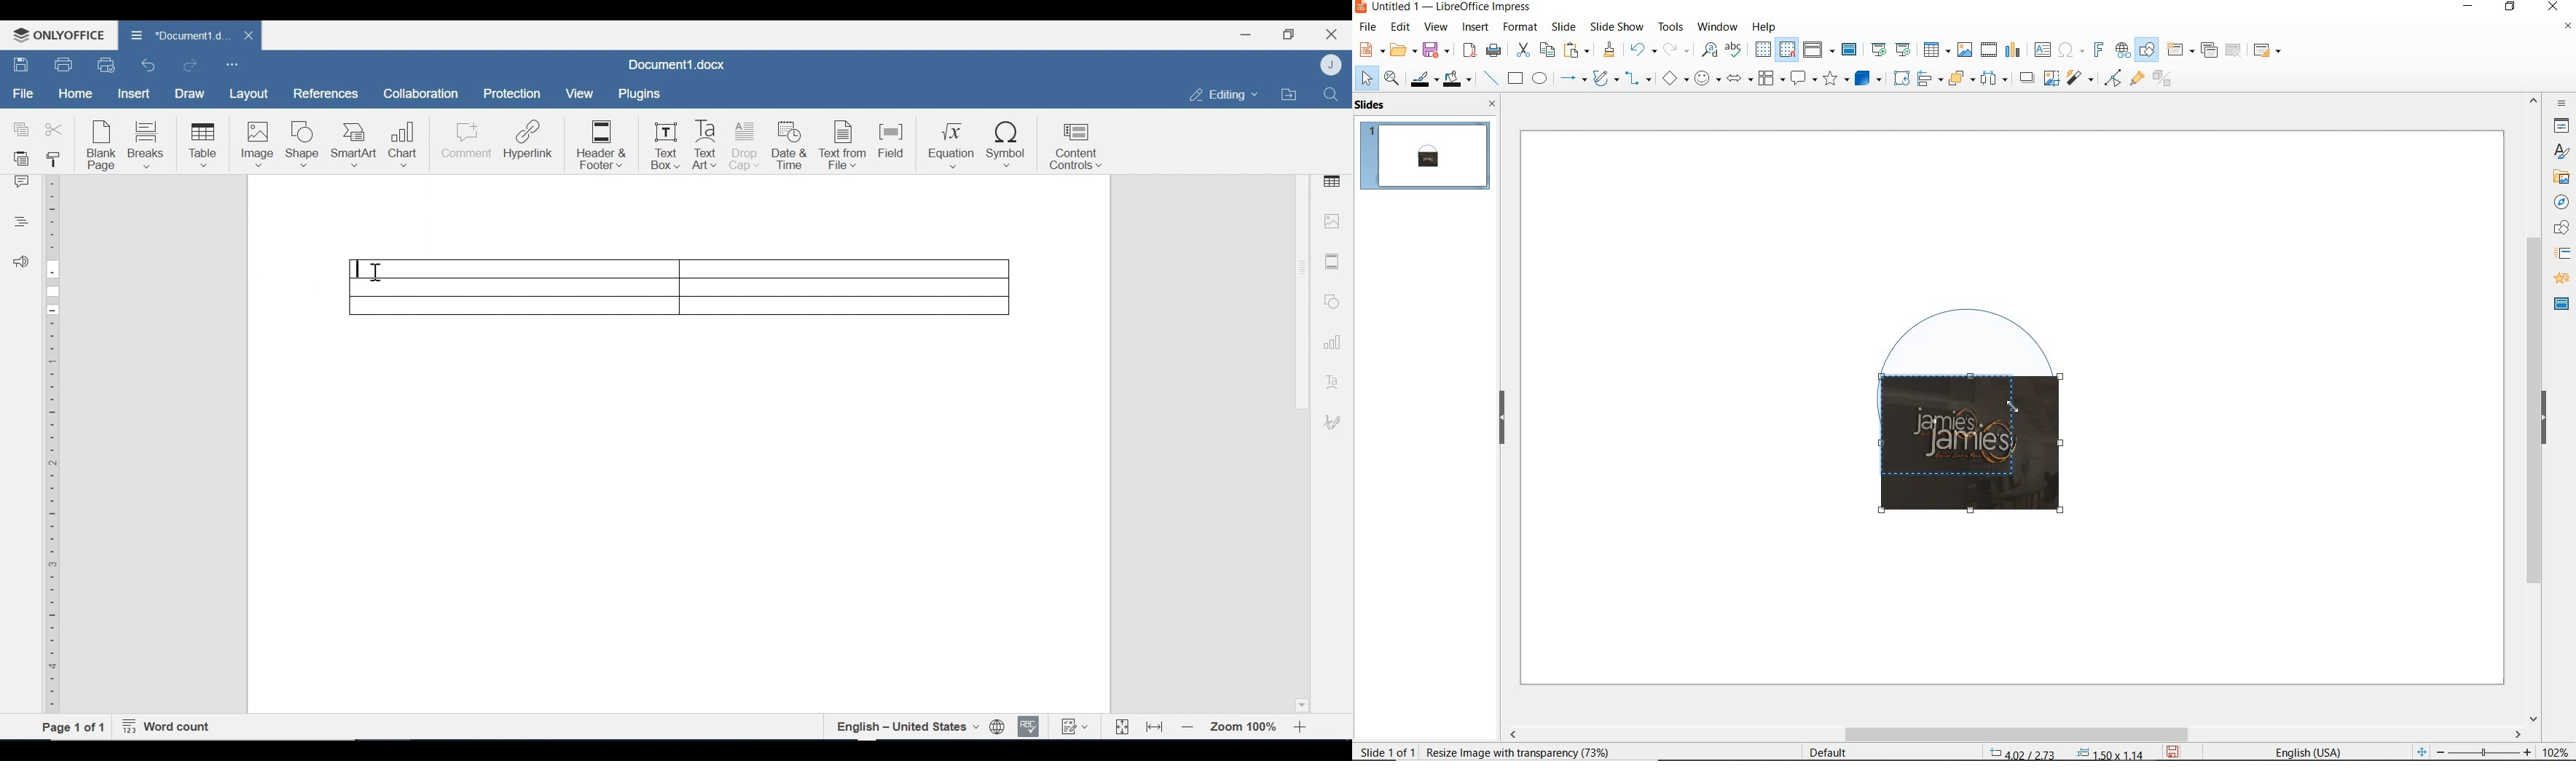 Image resolution: width=2576 pixels, height=784 pixels. Describe the element at coordinates (1707, 78) in the screenshot. I see `symbol shapes` at that location.